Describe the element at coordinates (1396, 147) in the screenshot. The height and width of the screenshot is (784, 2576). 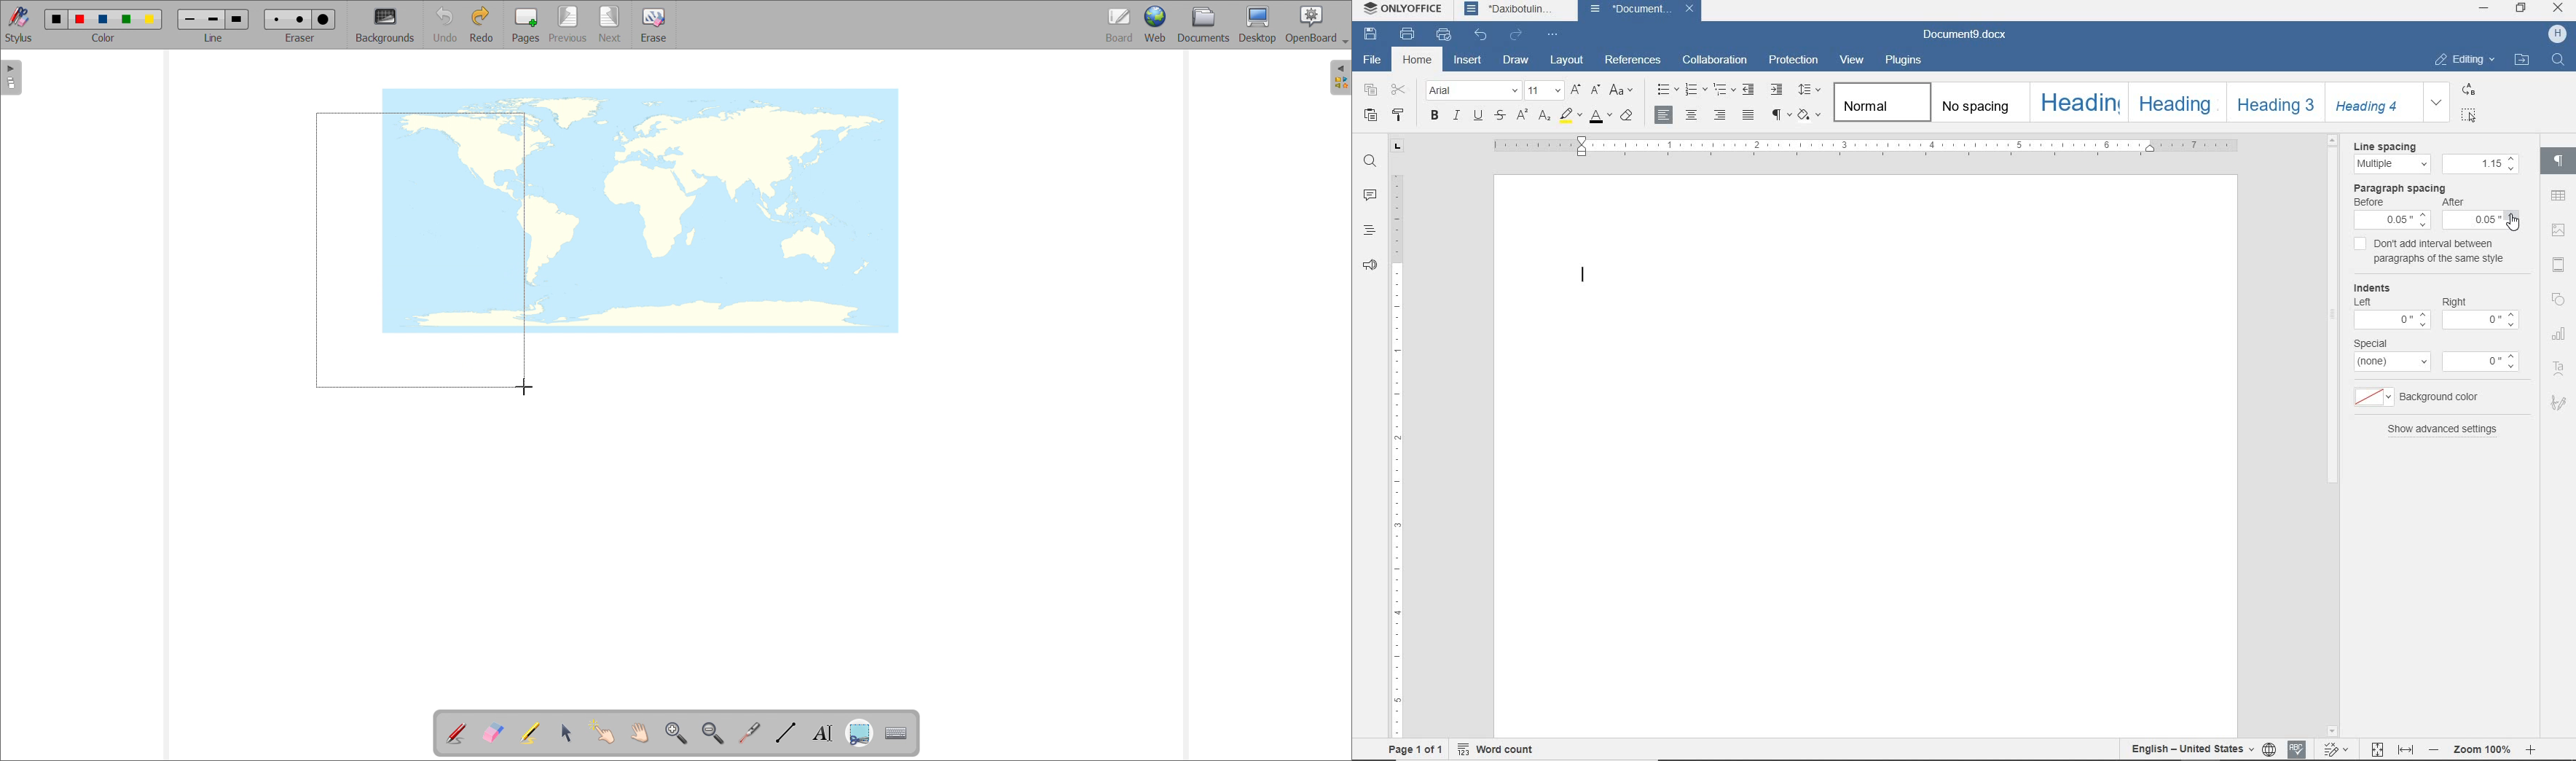
I see `tab stop` at that location.